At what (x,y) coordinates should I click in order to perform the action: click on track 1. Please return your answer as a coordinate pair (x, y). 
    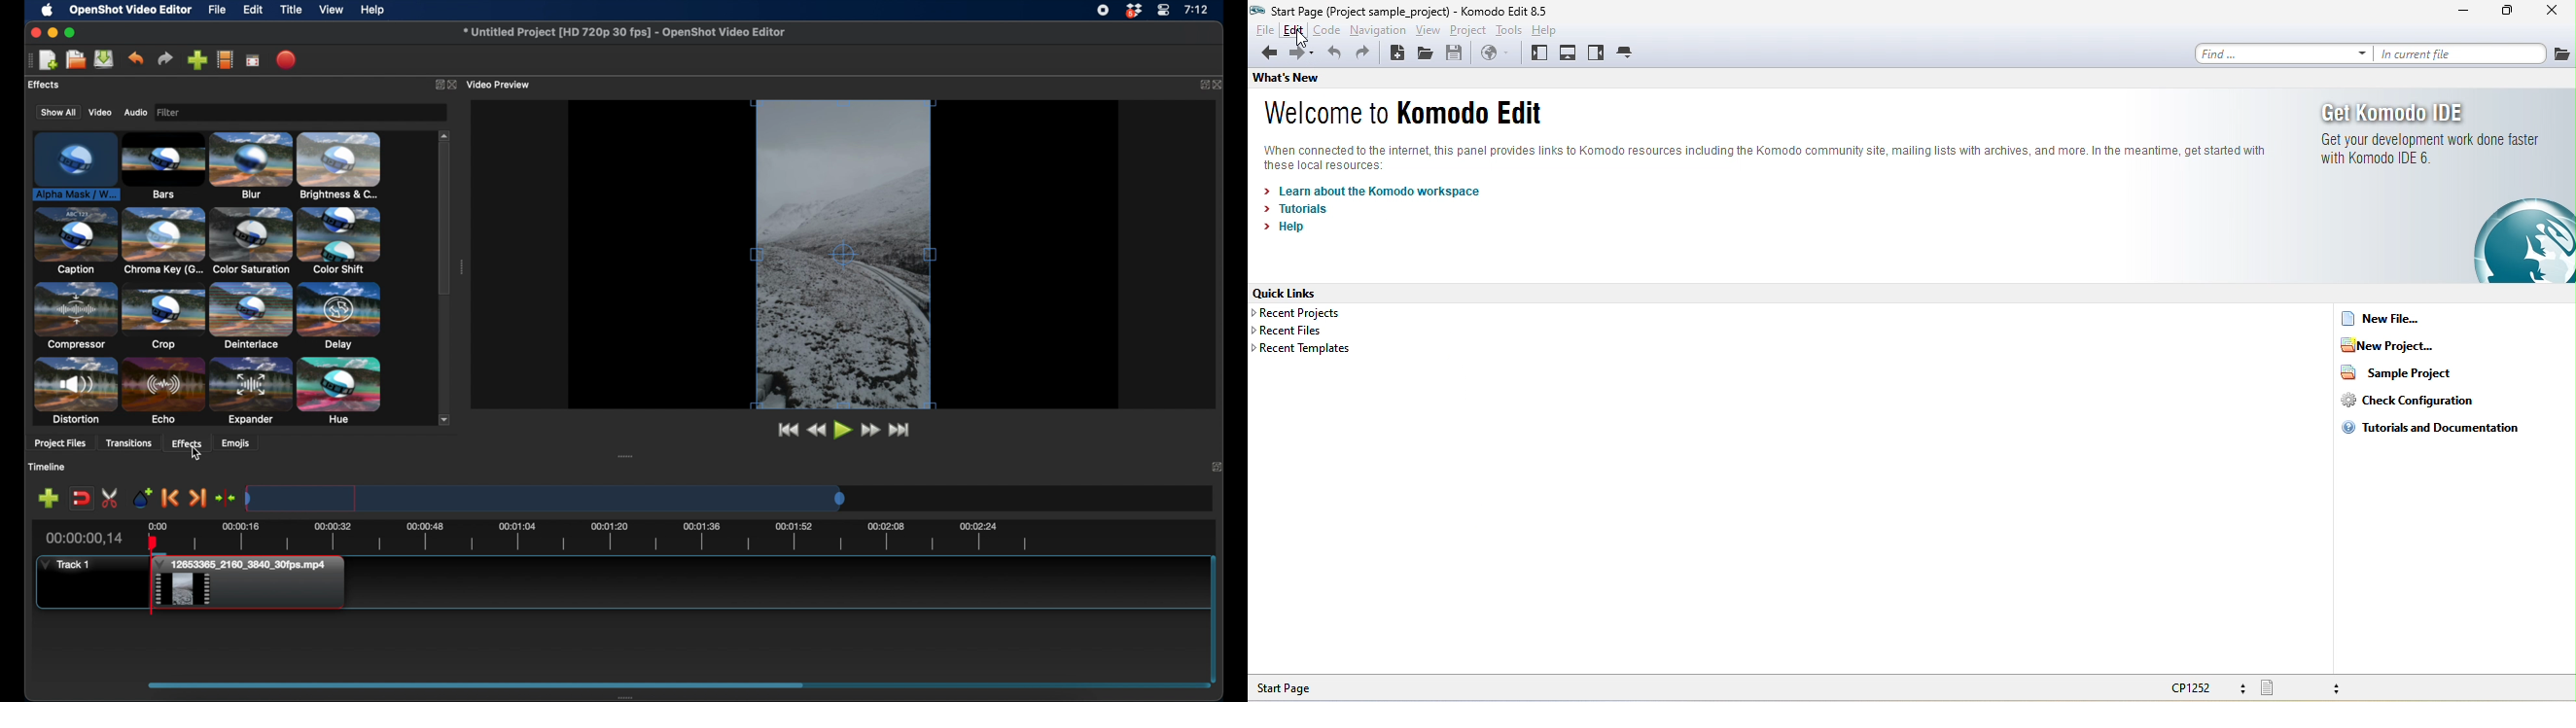
    Looking at the image, I should click on (66, 565).